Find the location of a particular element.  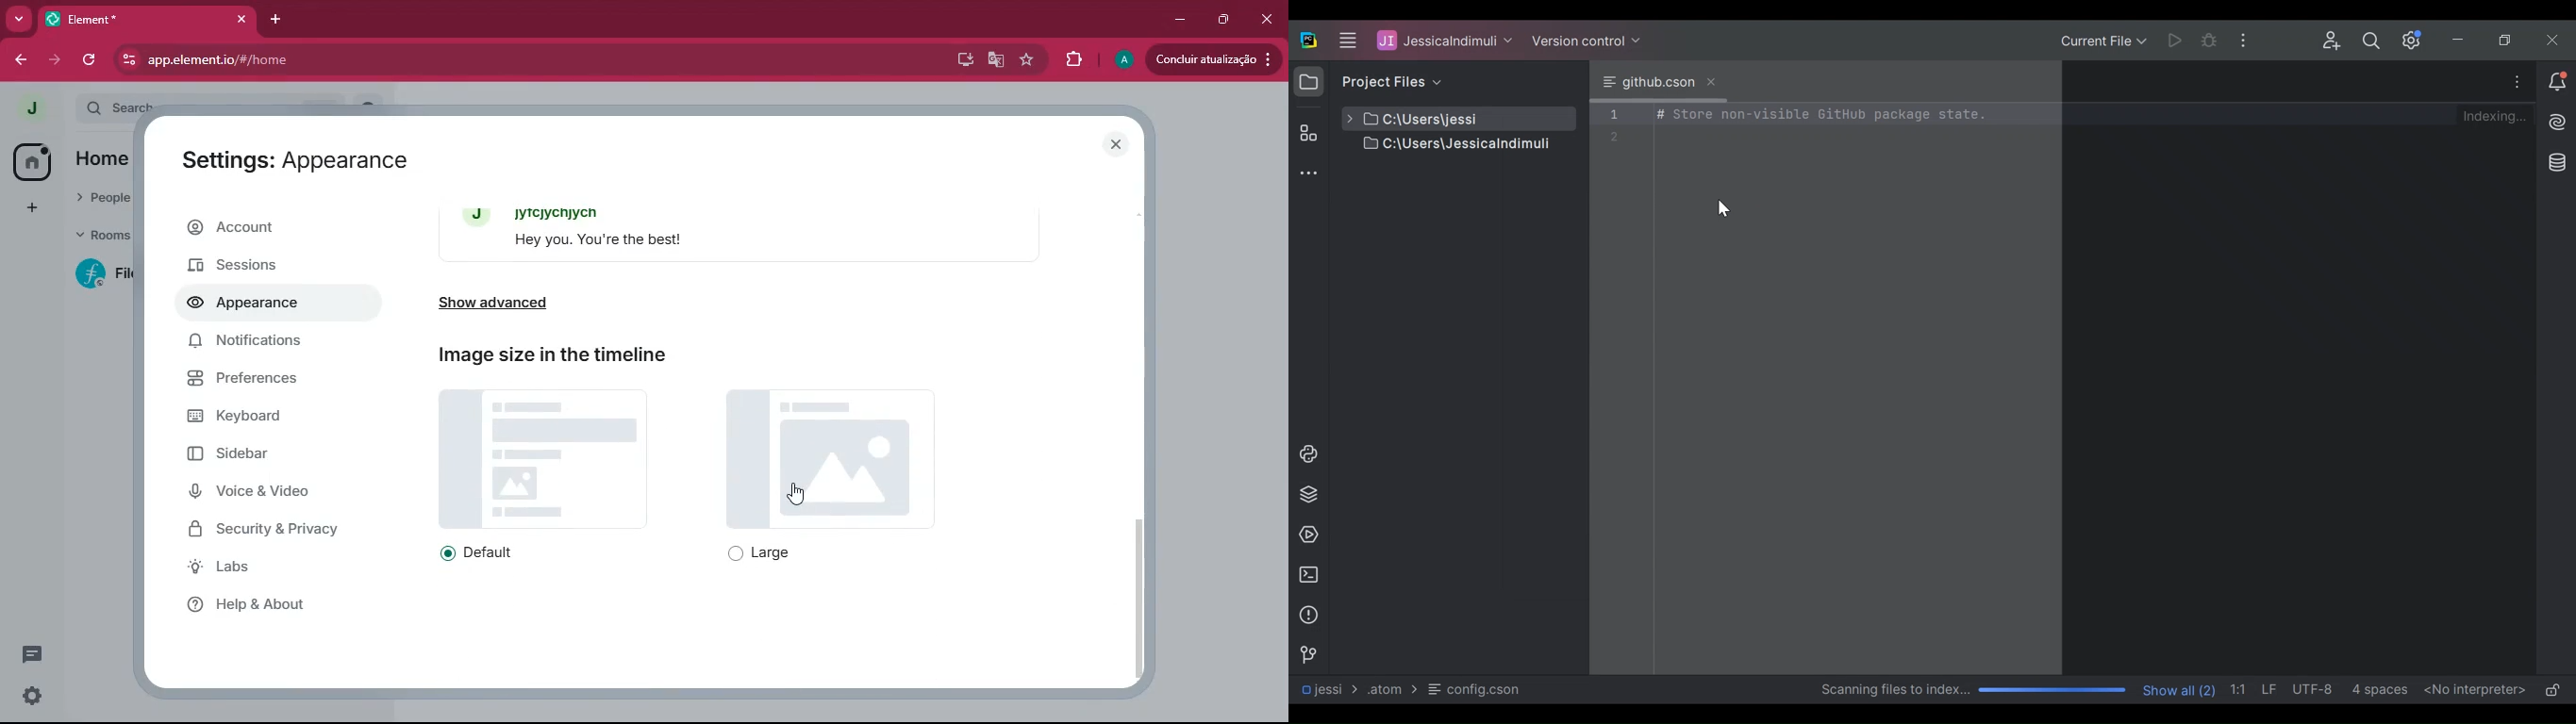

google translate is located at coordinates (996, 62).